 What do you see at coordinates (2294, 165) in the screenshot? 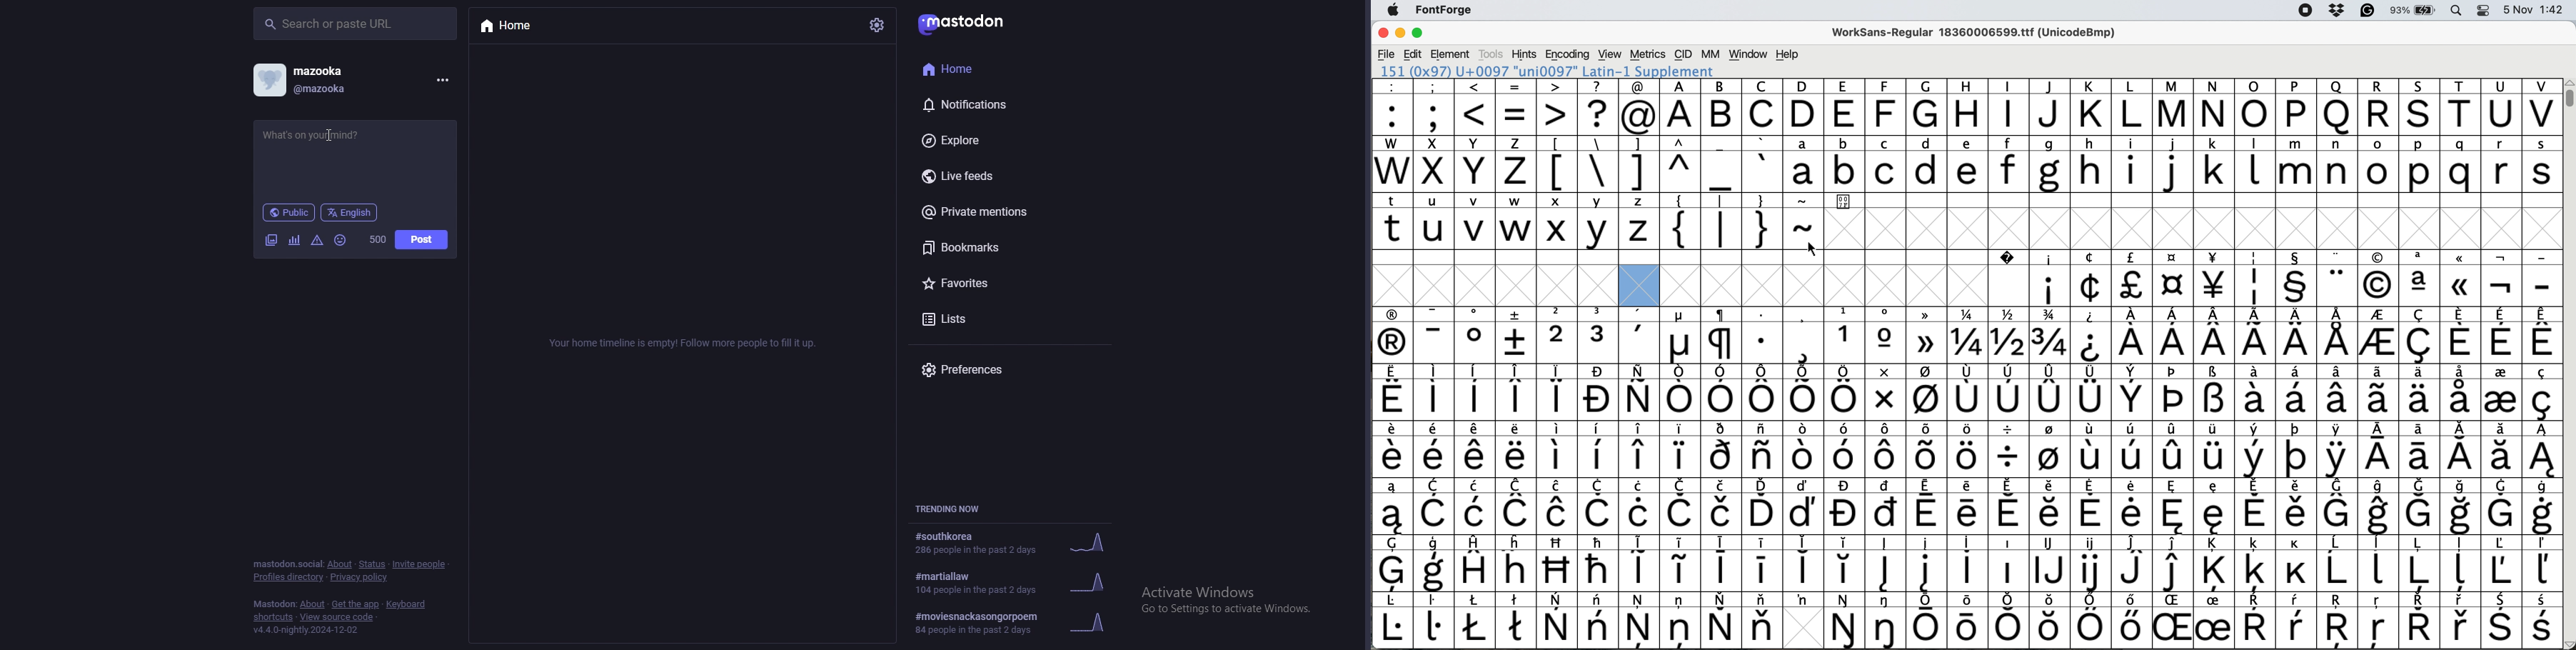
I see `m` at bounding box center [2294, 165].